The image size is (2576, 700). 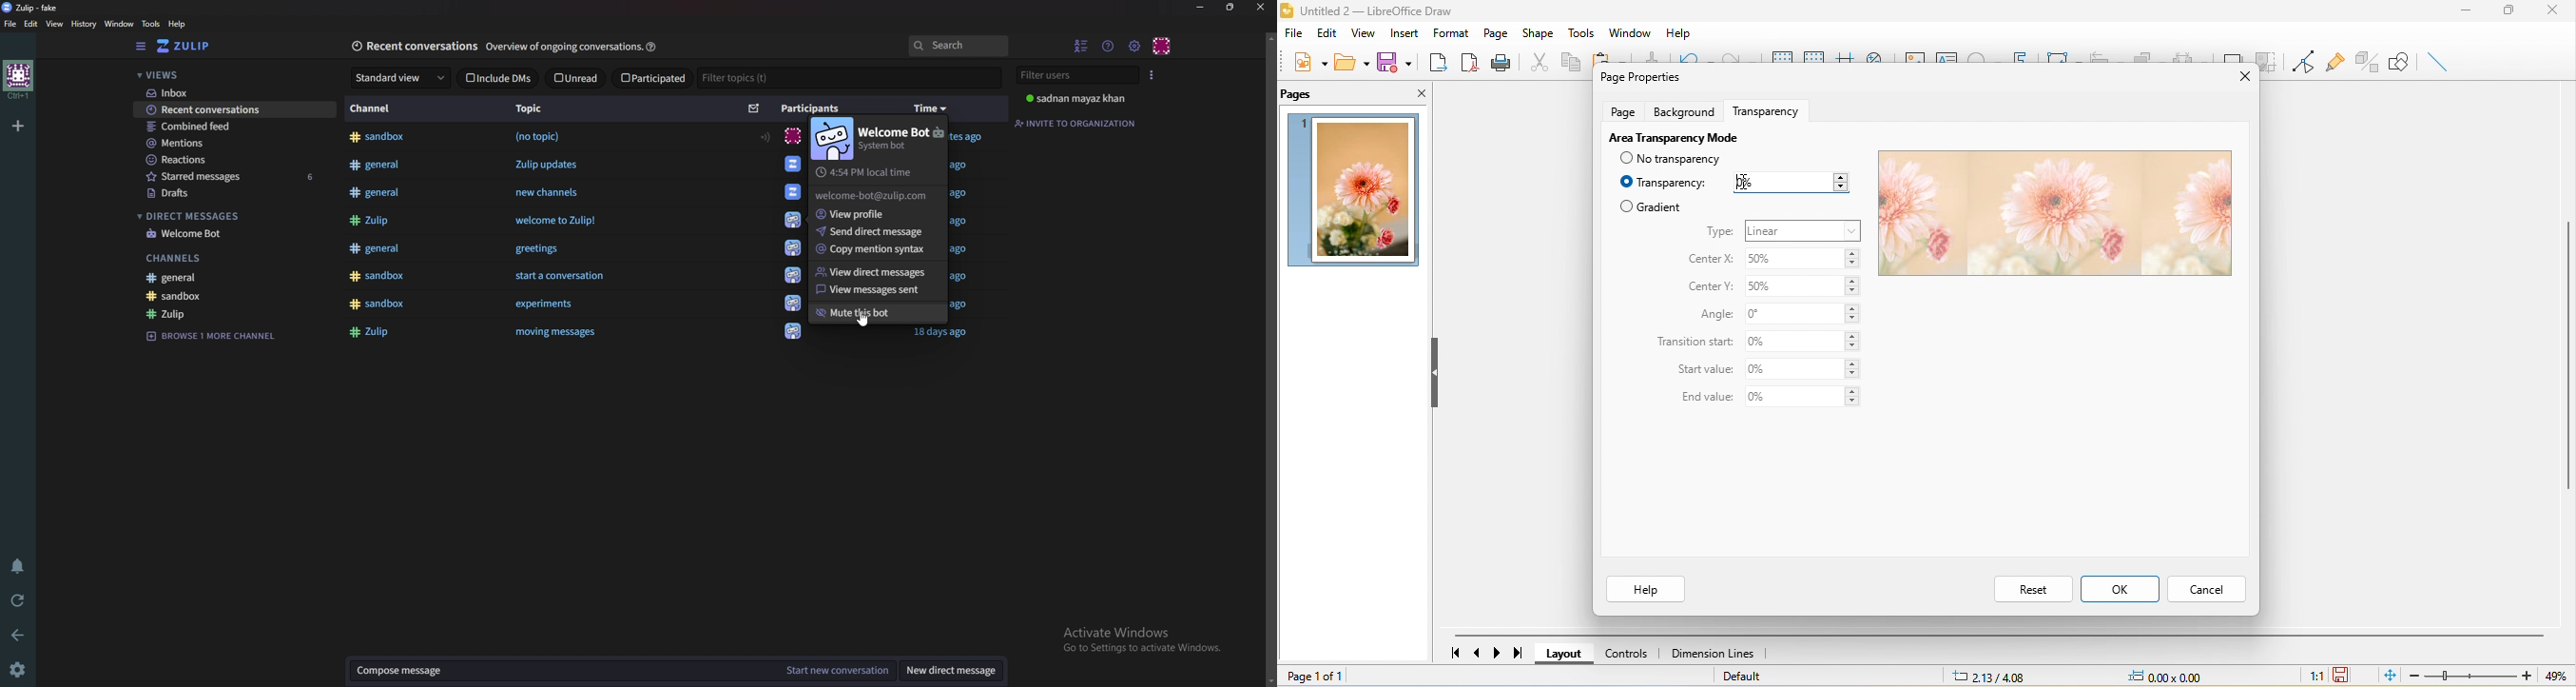 I want to click on #sandbox, so click(x=383, y=305).